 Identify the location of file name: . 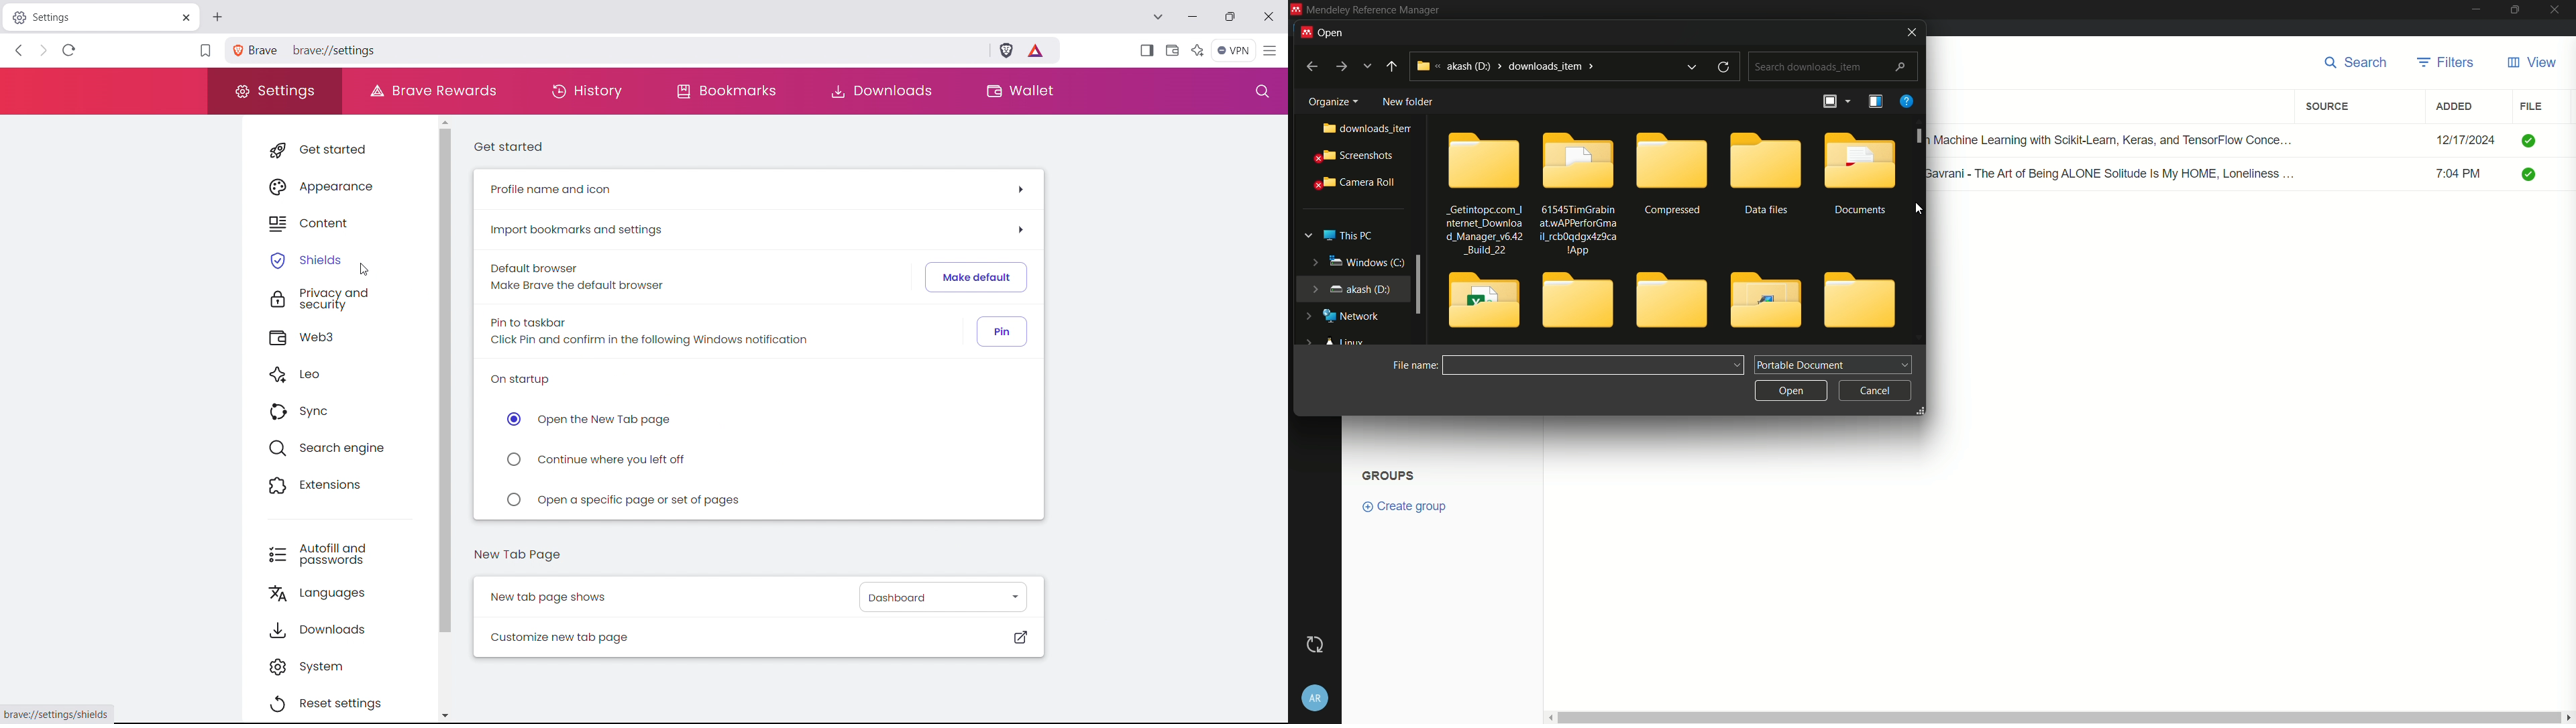
(1414, 365).